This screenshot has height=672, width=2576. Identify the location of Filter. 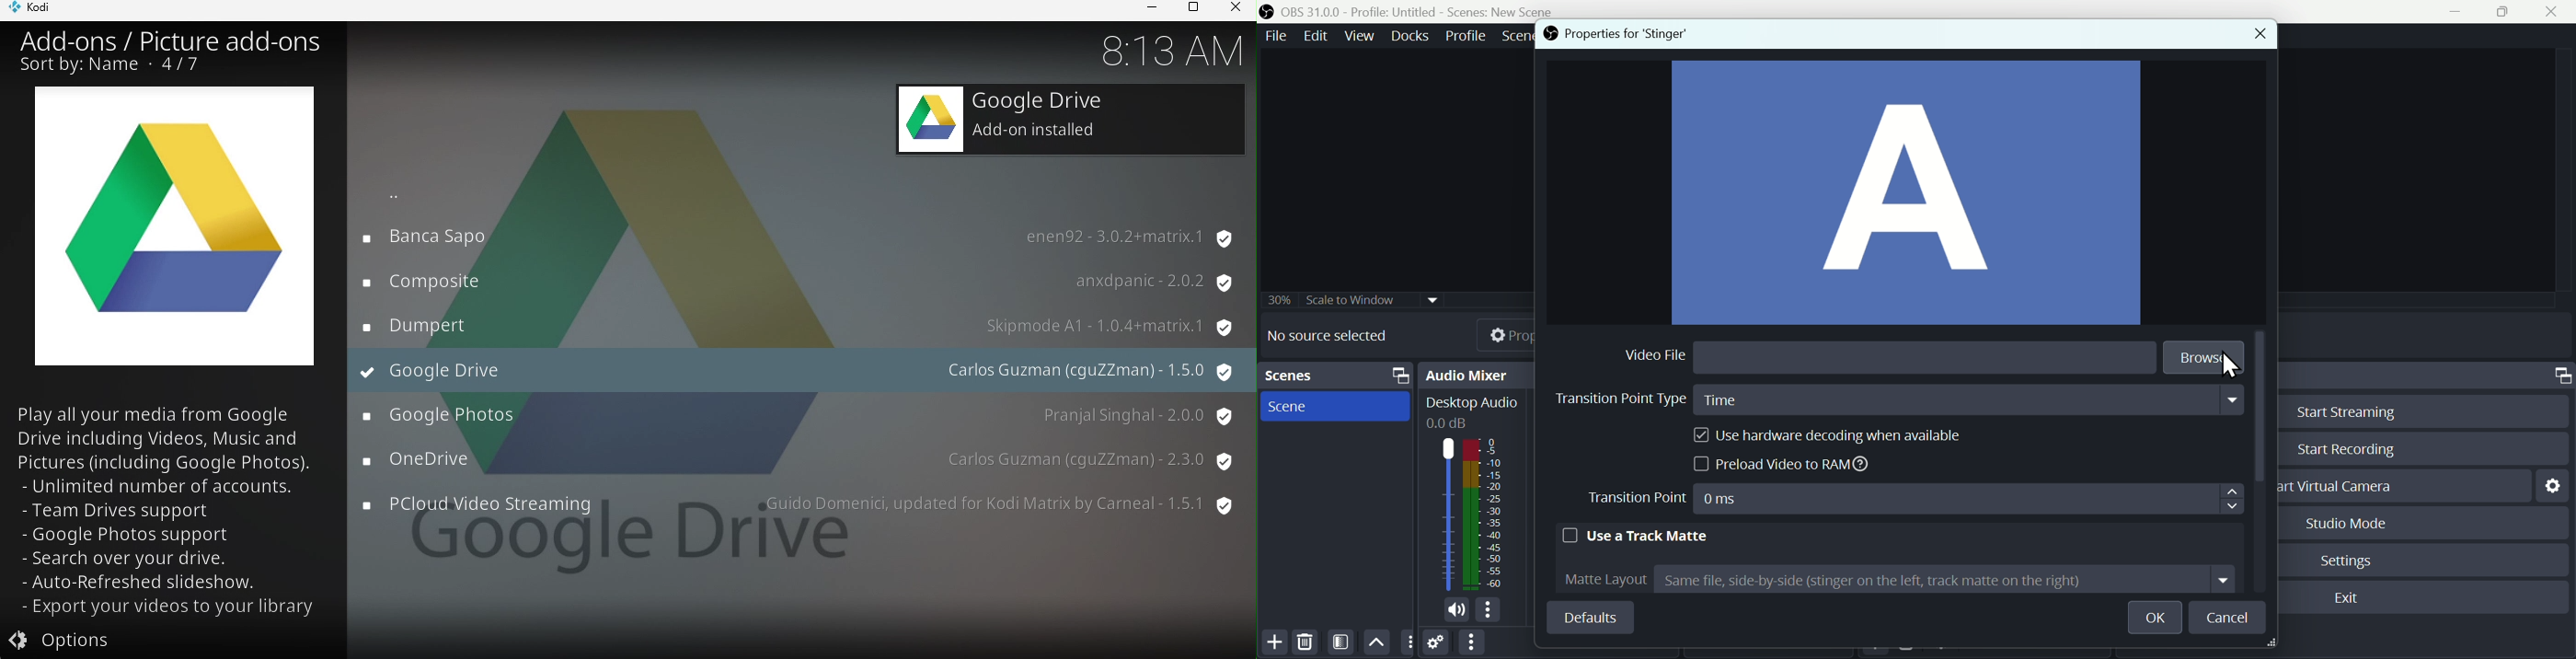
(1343, 642).